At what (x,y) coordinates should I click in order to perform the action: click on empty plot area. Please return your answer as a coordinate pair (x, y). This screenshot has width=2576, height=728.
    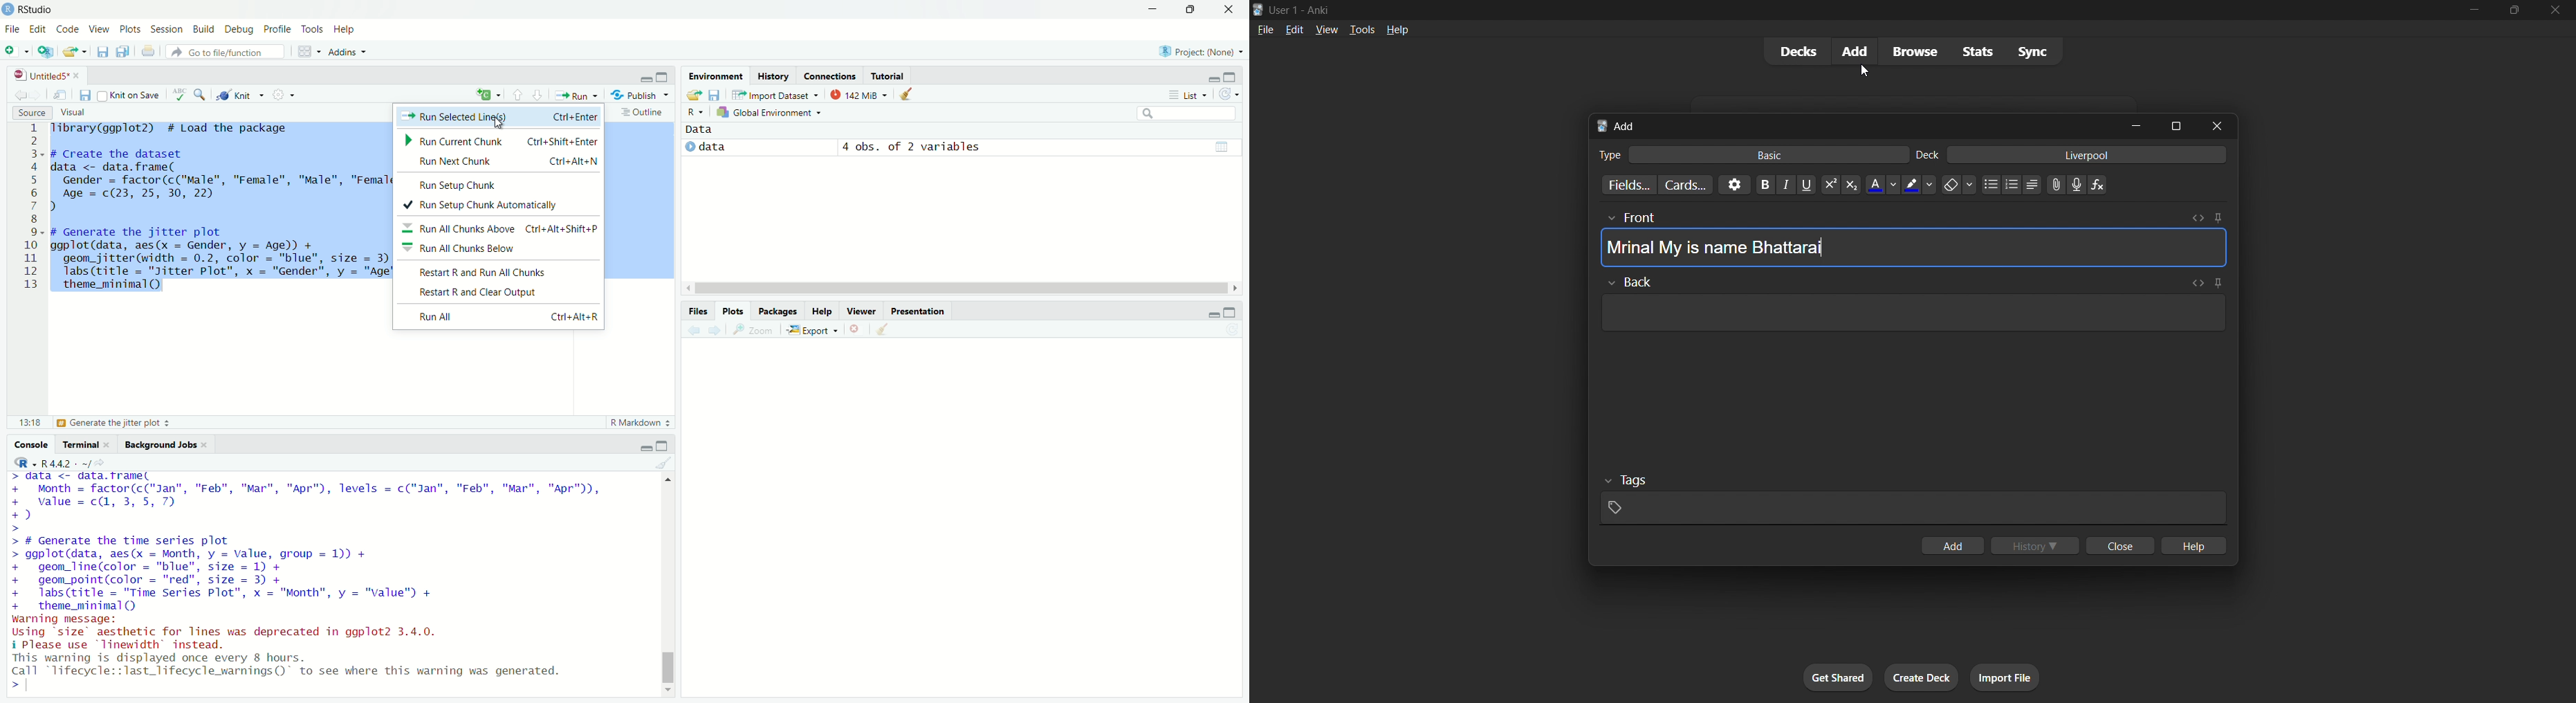
    Looking at the image, I should click on (970, 529).